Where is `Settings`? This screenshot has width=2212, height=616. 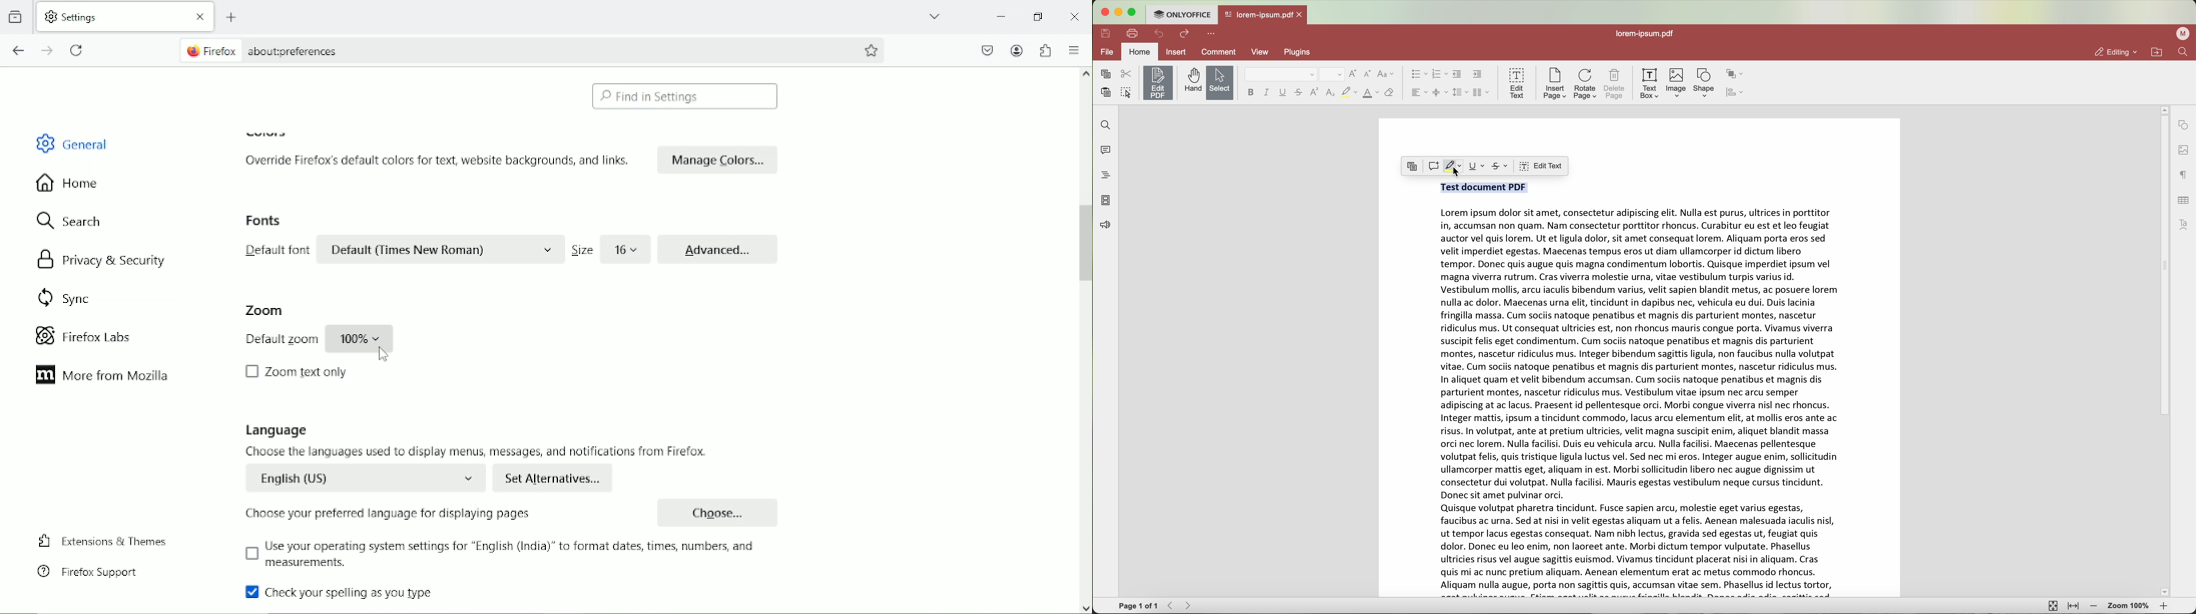
Settings is located at coordinates (76, 17).